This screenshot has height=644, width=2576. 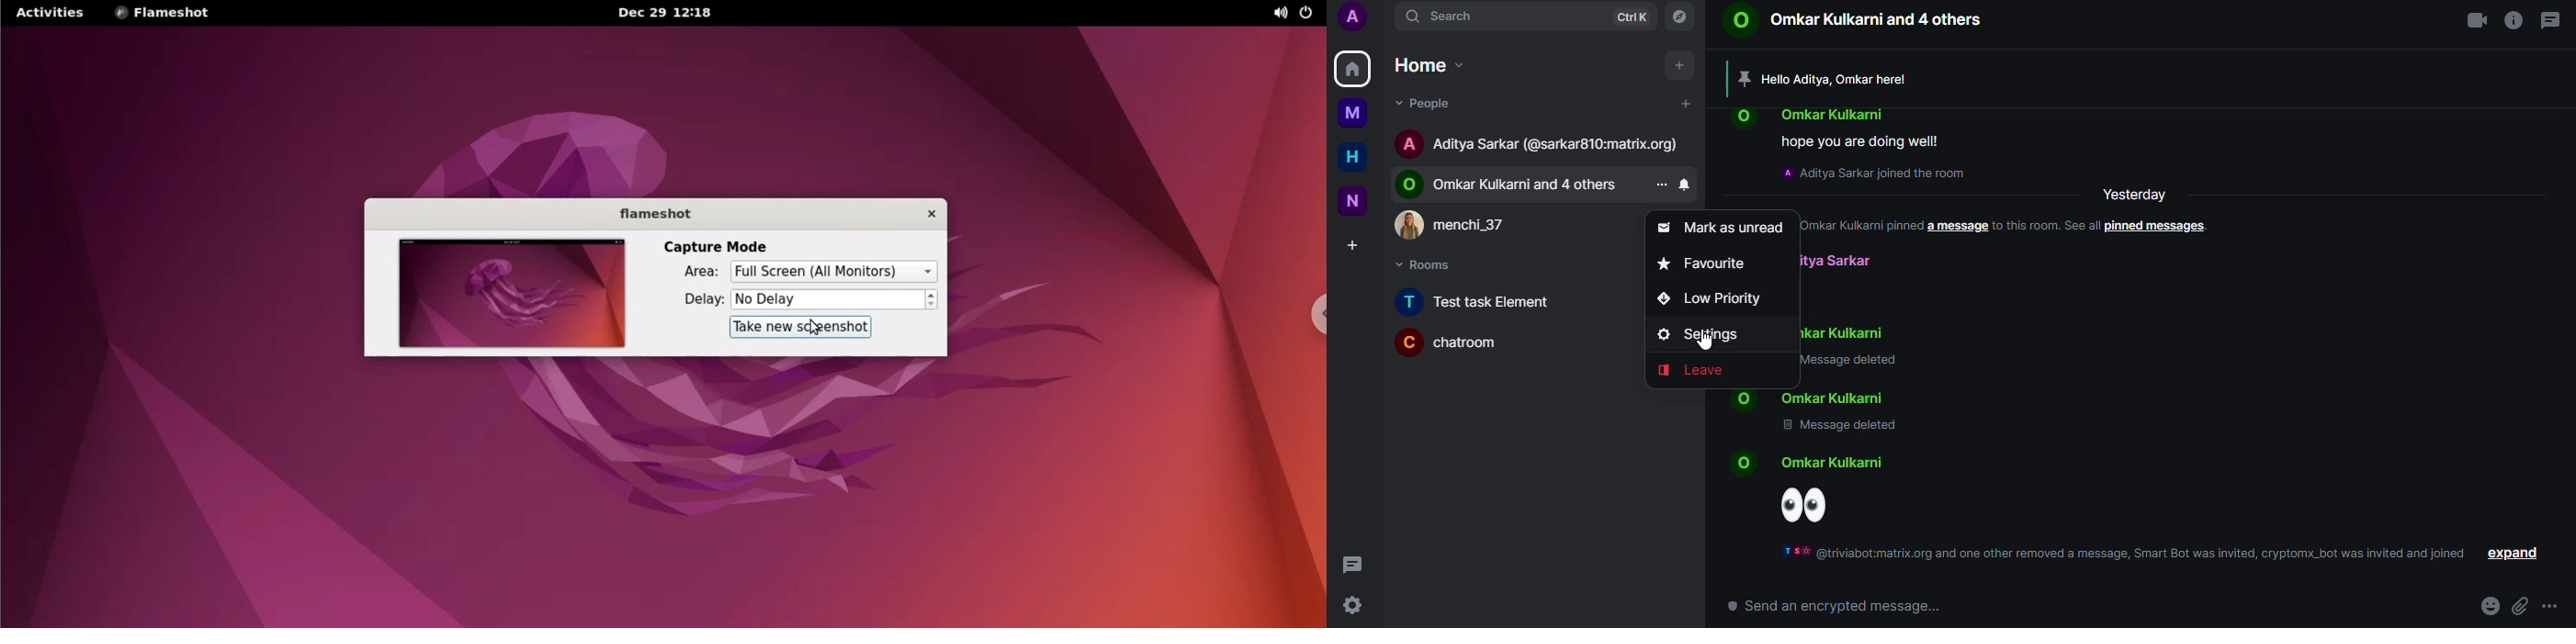 What do you see at coordinates (1840, 79) in the screenshot?
I see ` Hello Aditya, Omkar herel` at bounding box center [1840, 79].